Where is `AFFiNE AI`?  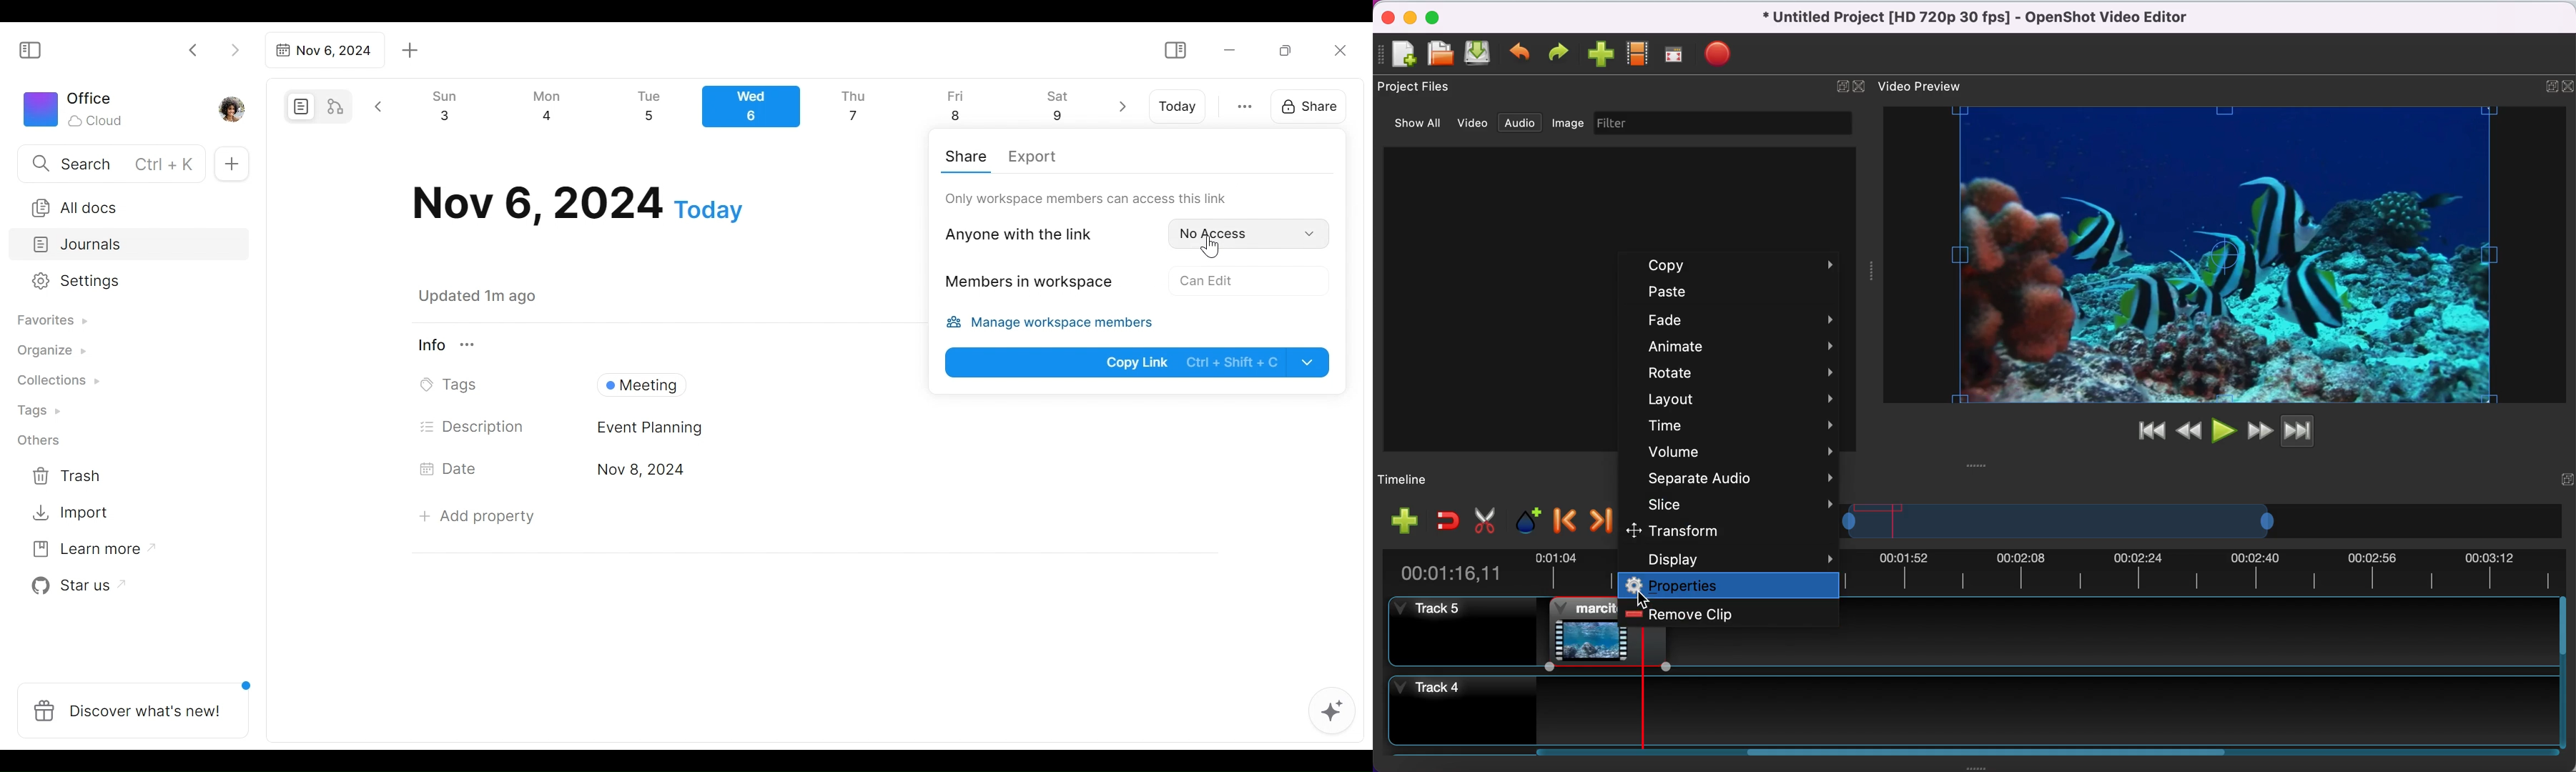
AFFiNE AI is located at coordinates (1332, 713).